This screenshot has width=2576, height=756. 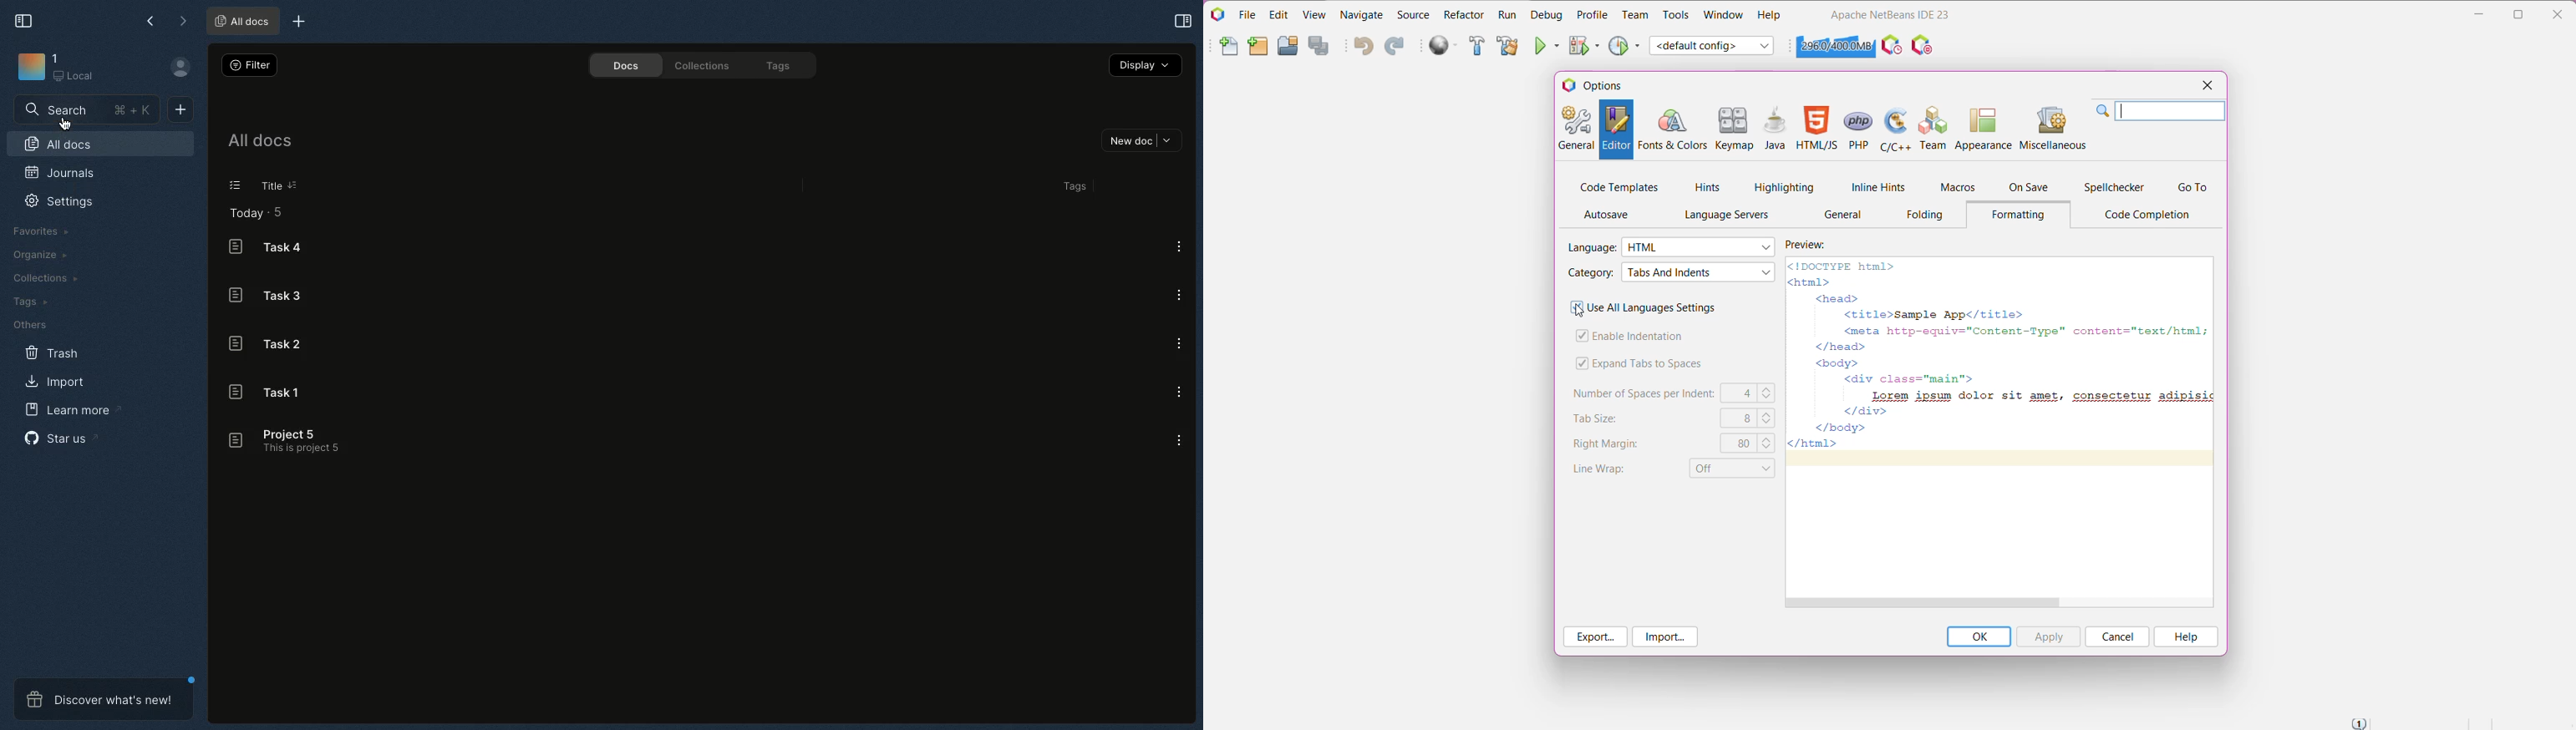 What do you see at coordinates (1179, 293) in the screenshot?
I see `Options` at bounding box center [1179, 293].